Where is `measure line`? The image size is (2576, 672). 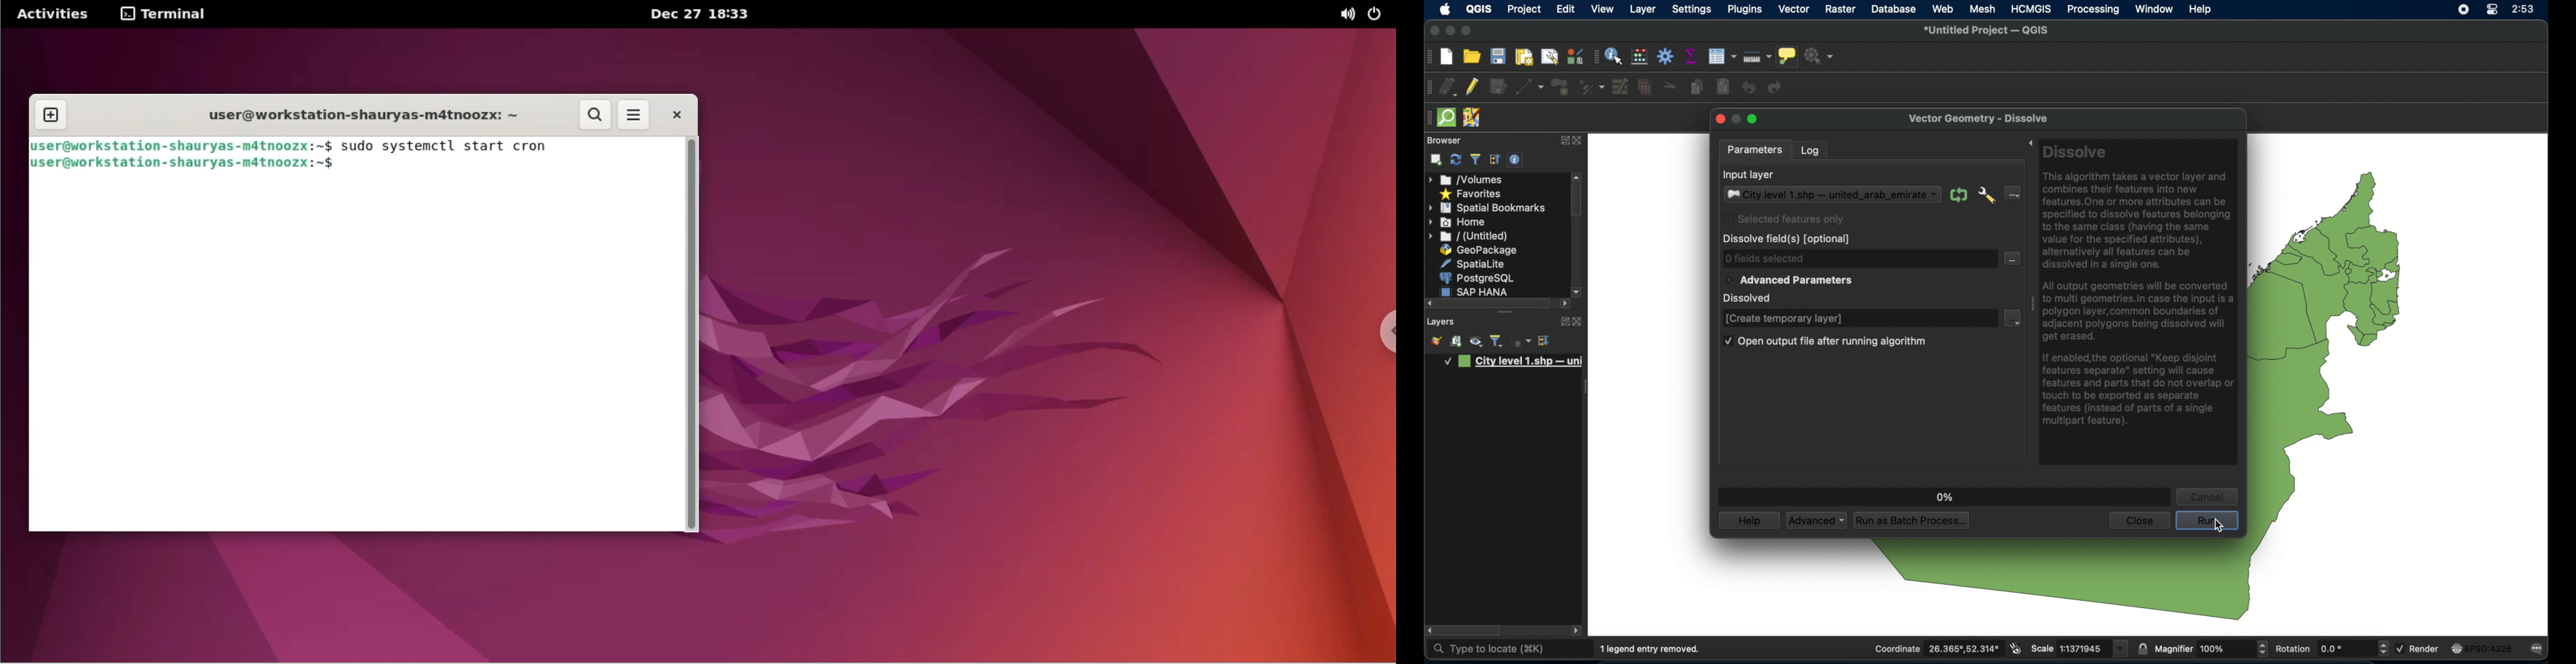 measure line is located at coordinates (1758, 56).